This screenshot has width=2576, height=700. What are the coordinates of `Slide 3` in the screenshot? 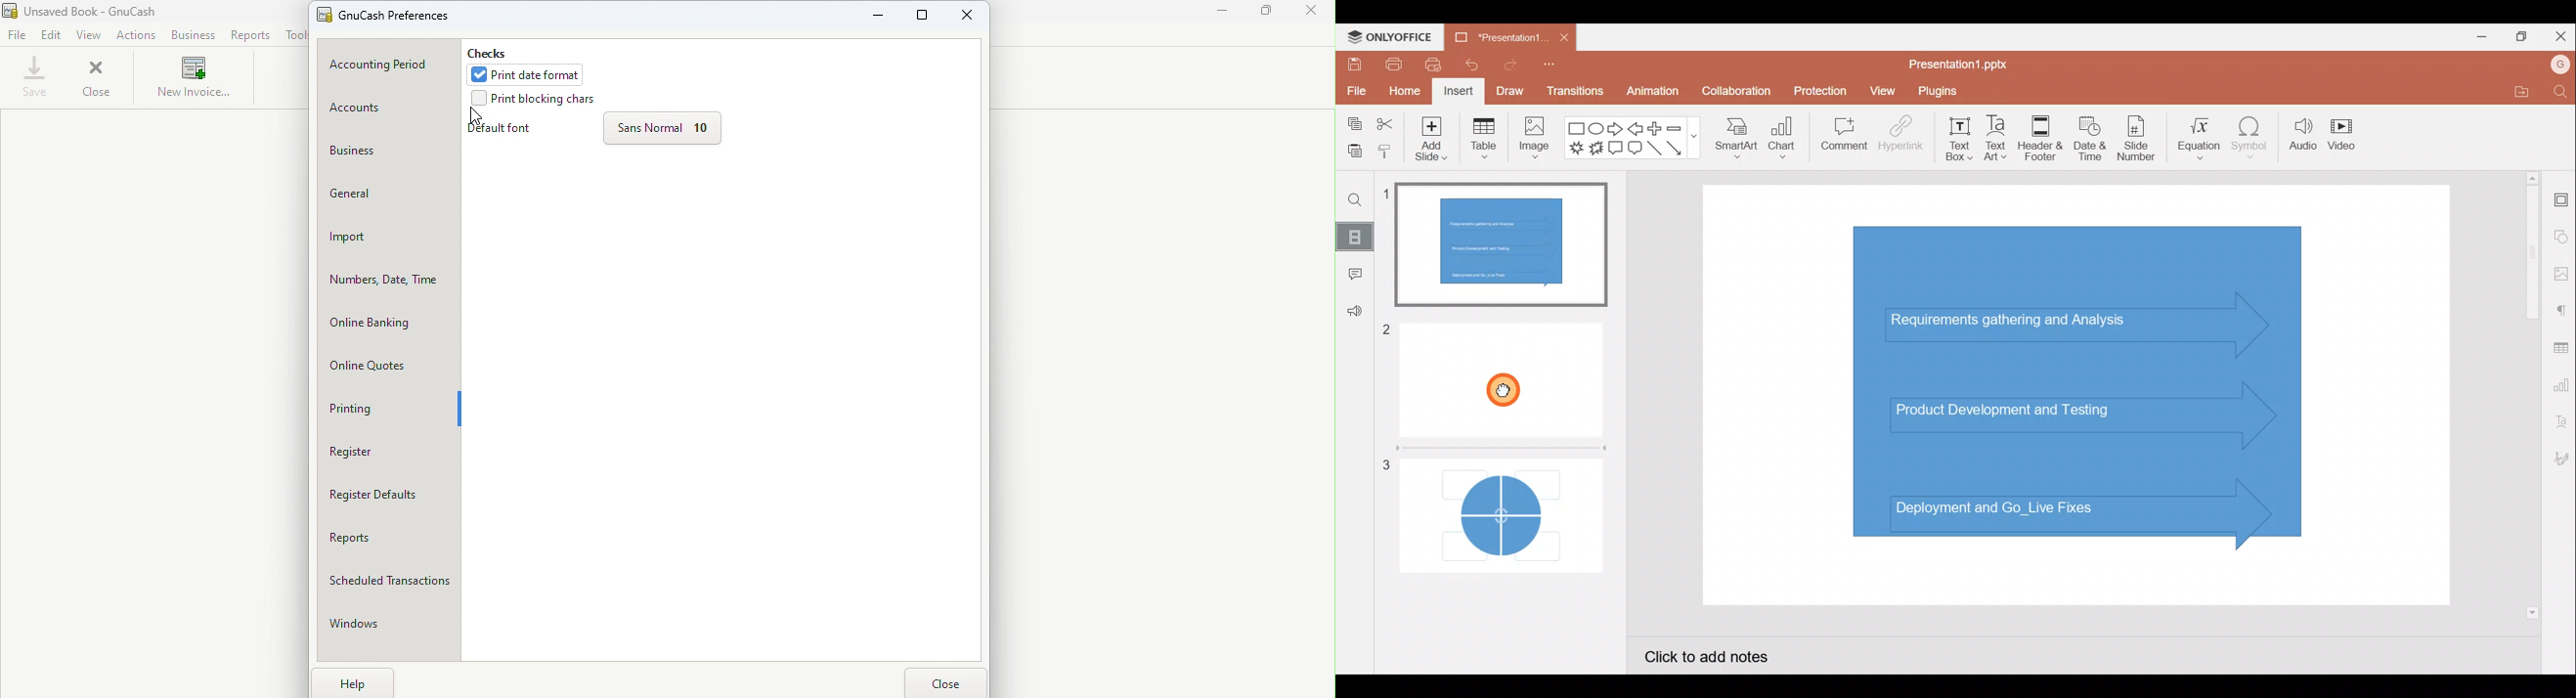 It's located at (1495, 509).